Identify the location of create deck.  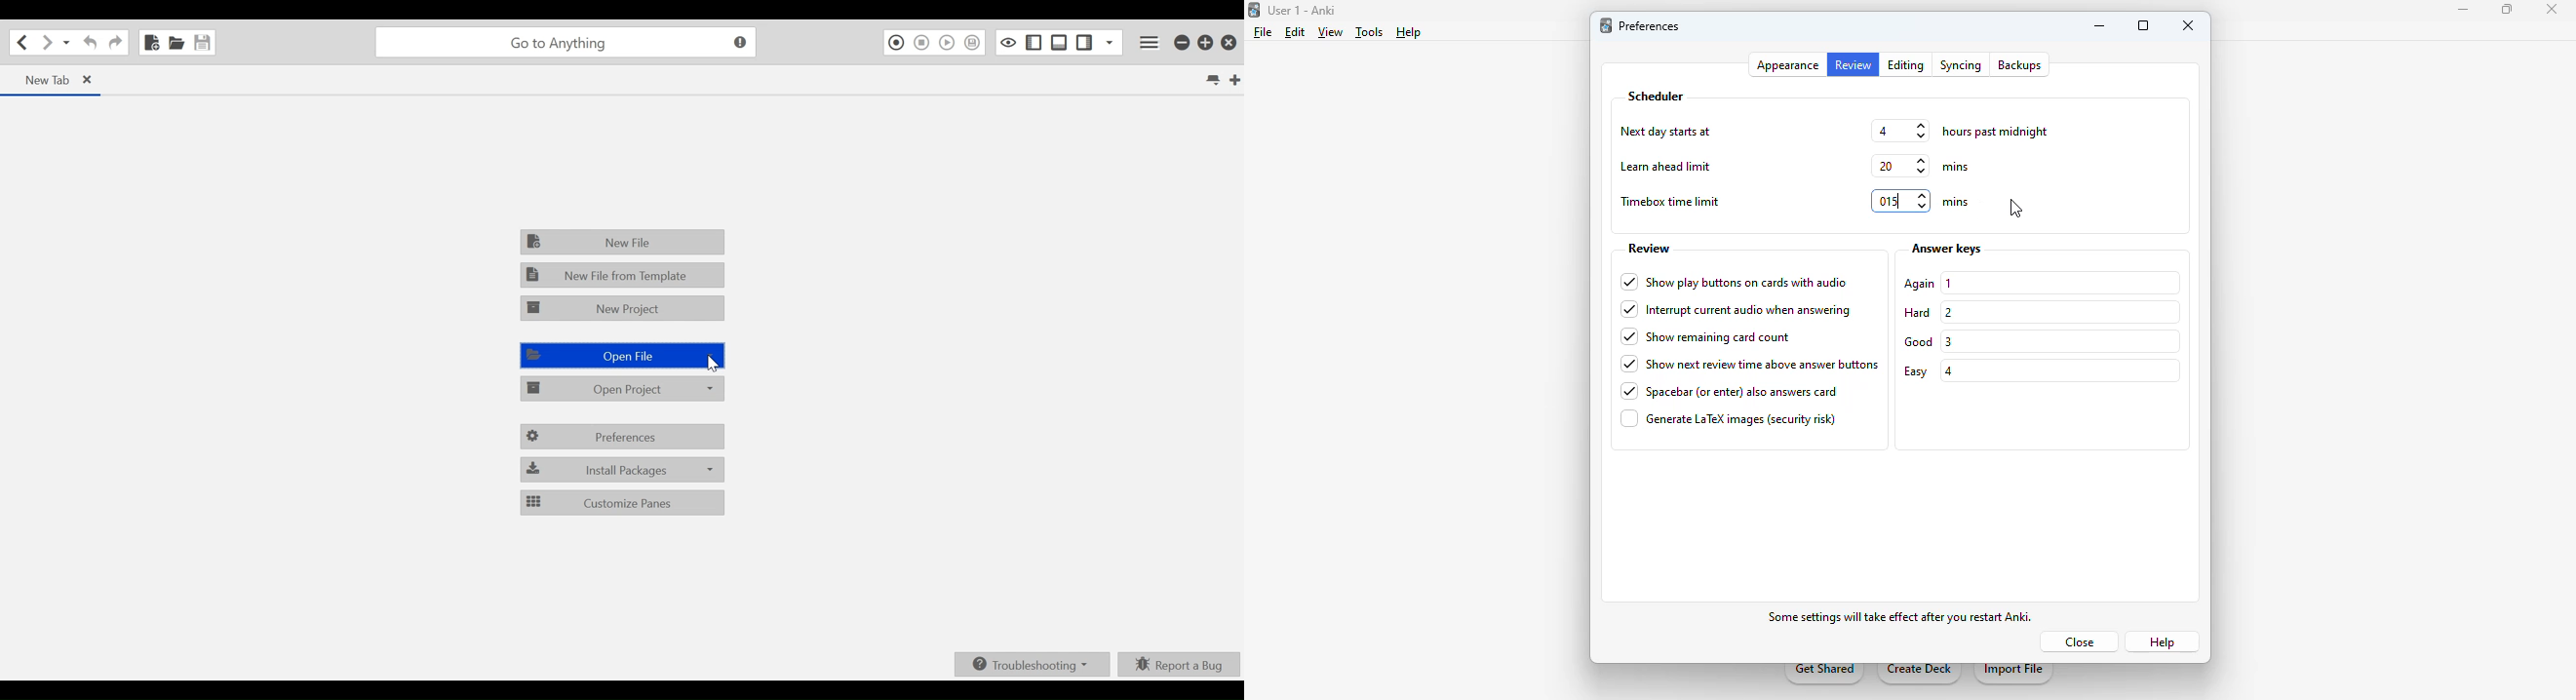
(1920, 674).